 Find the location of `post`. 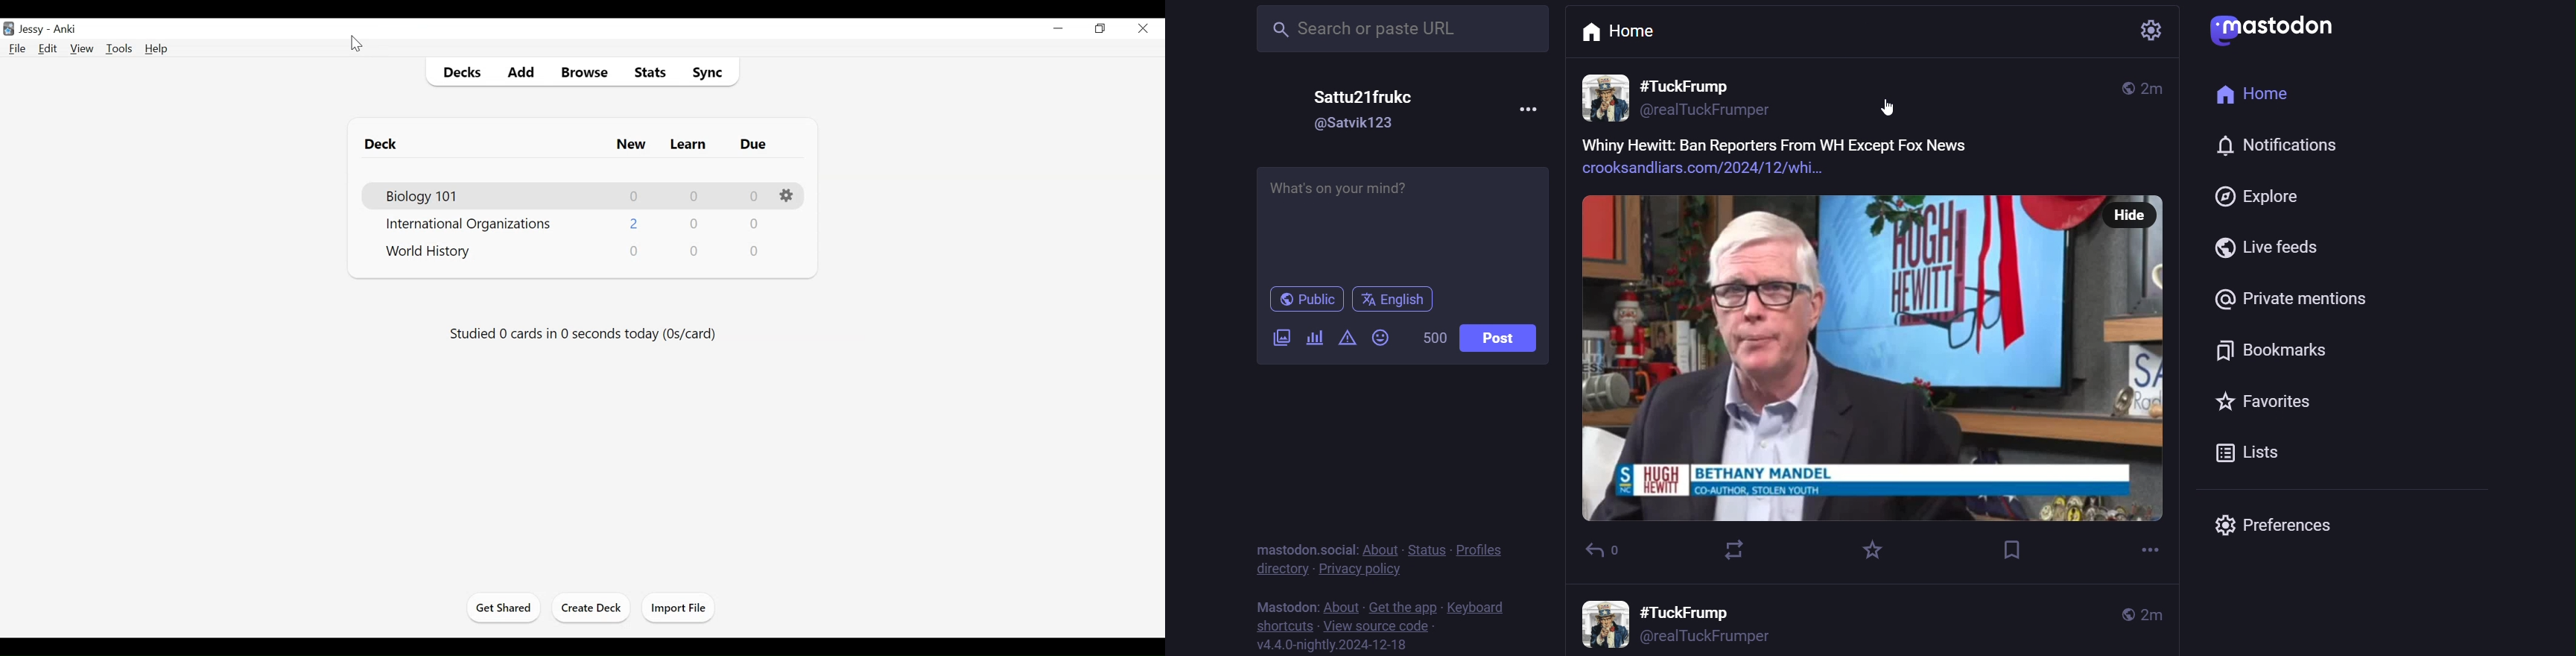

post is located at coordinates (1503, 336).